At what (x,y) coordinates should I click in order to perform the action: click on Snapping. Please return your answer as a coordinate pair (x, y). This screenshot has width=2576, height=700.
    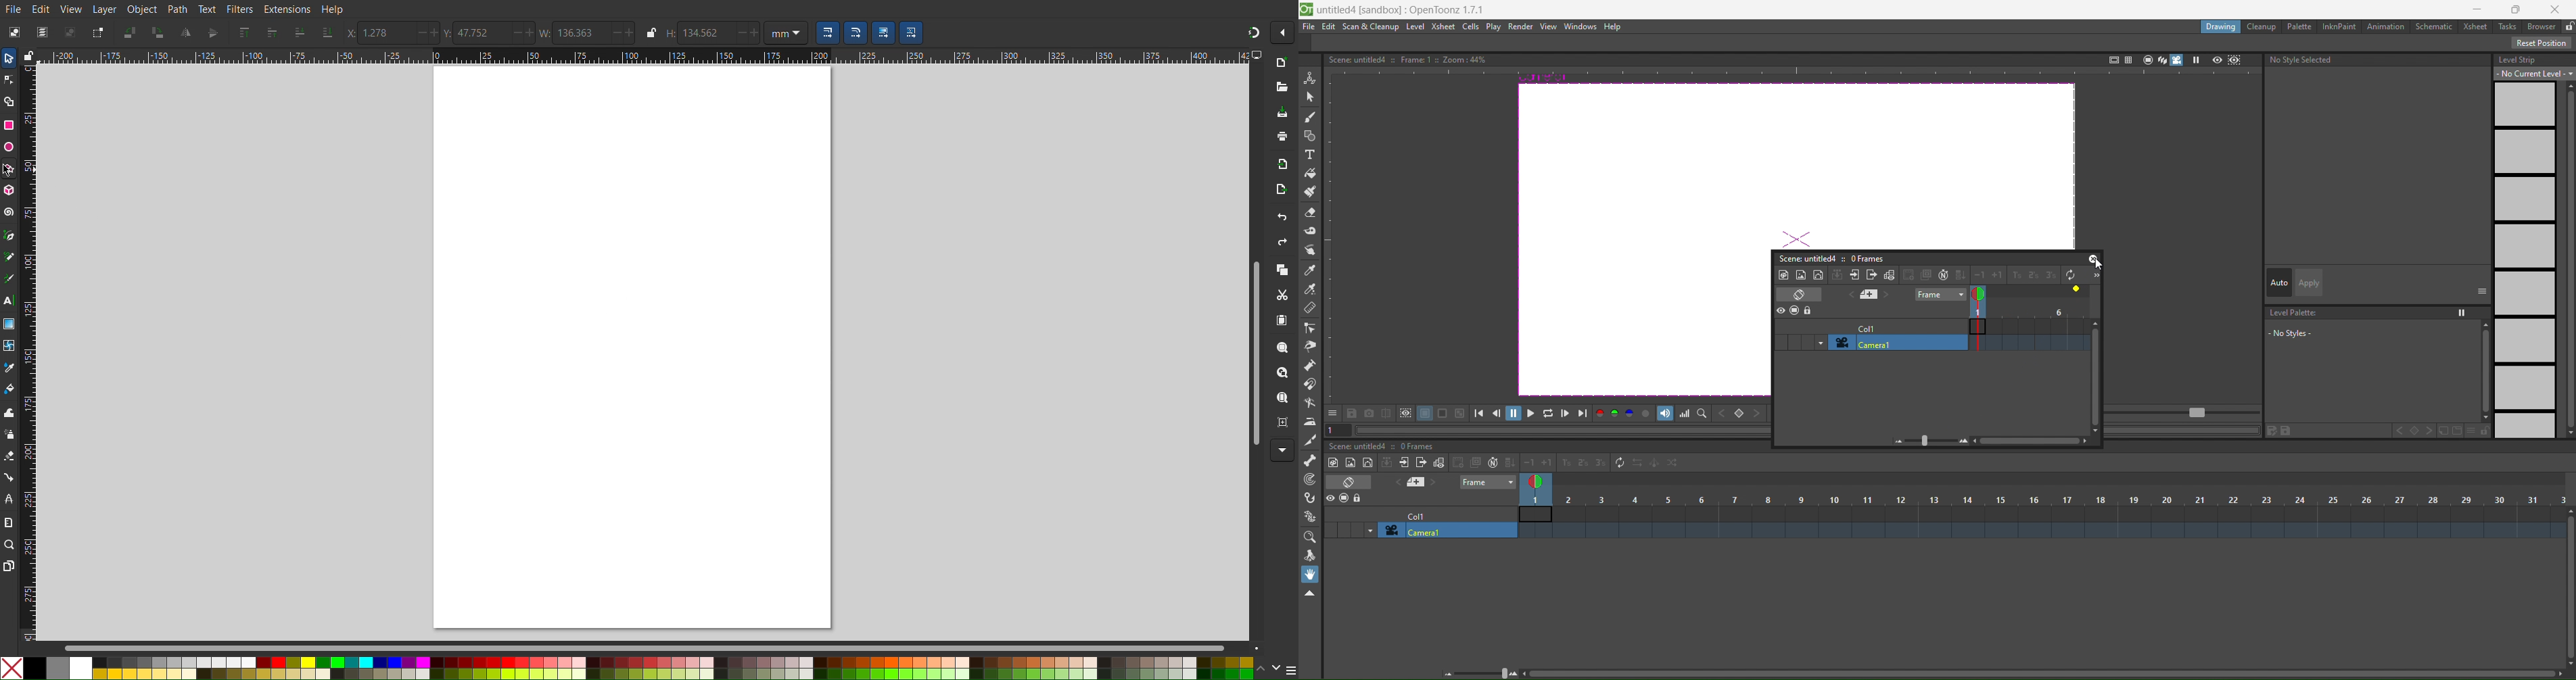
    Looking at the image, I should click on (1252, 32).